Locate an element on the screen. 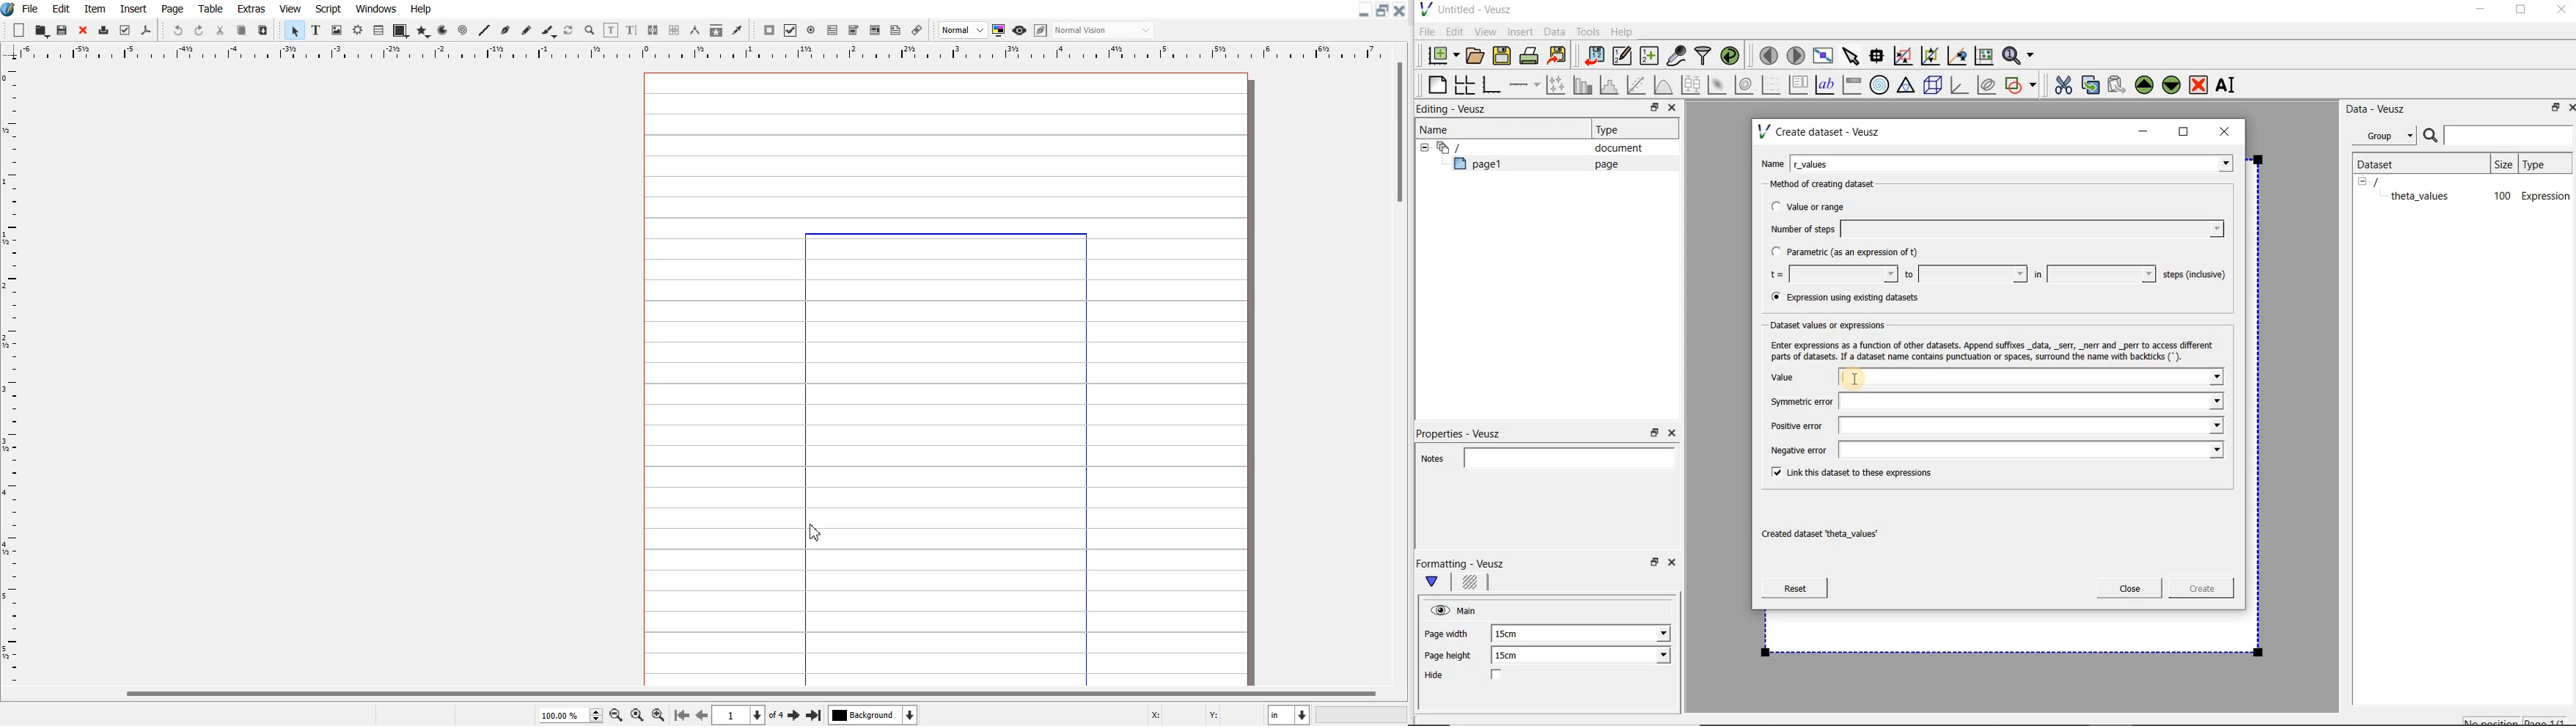 The image size is (2576, 728). Close is located at coordinates (2560, 12).